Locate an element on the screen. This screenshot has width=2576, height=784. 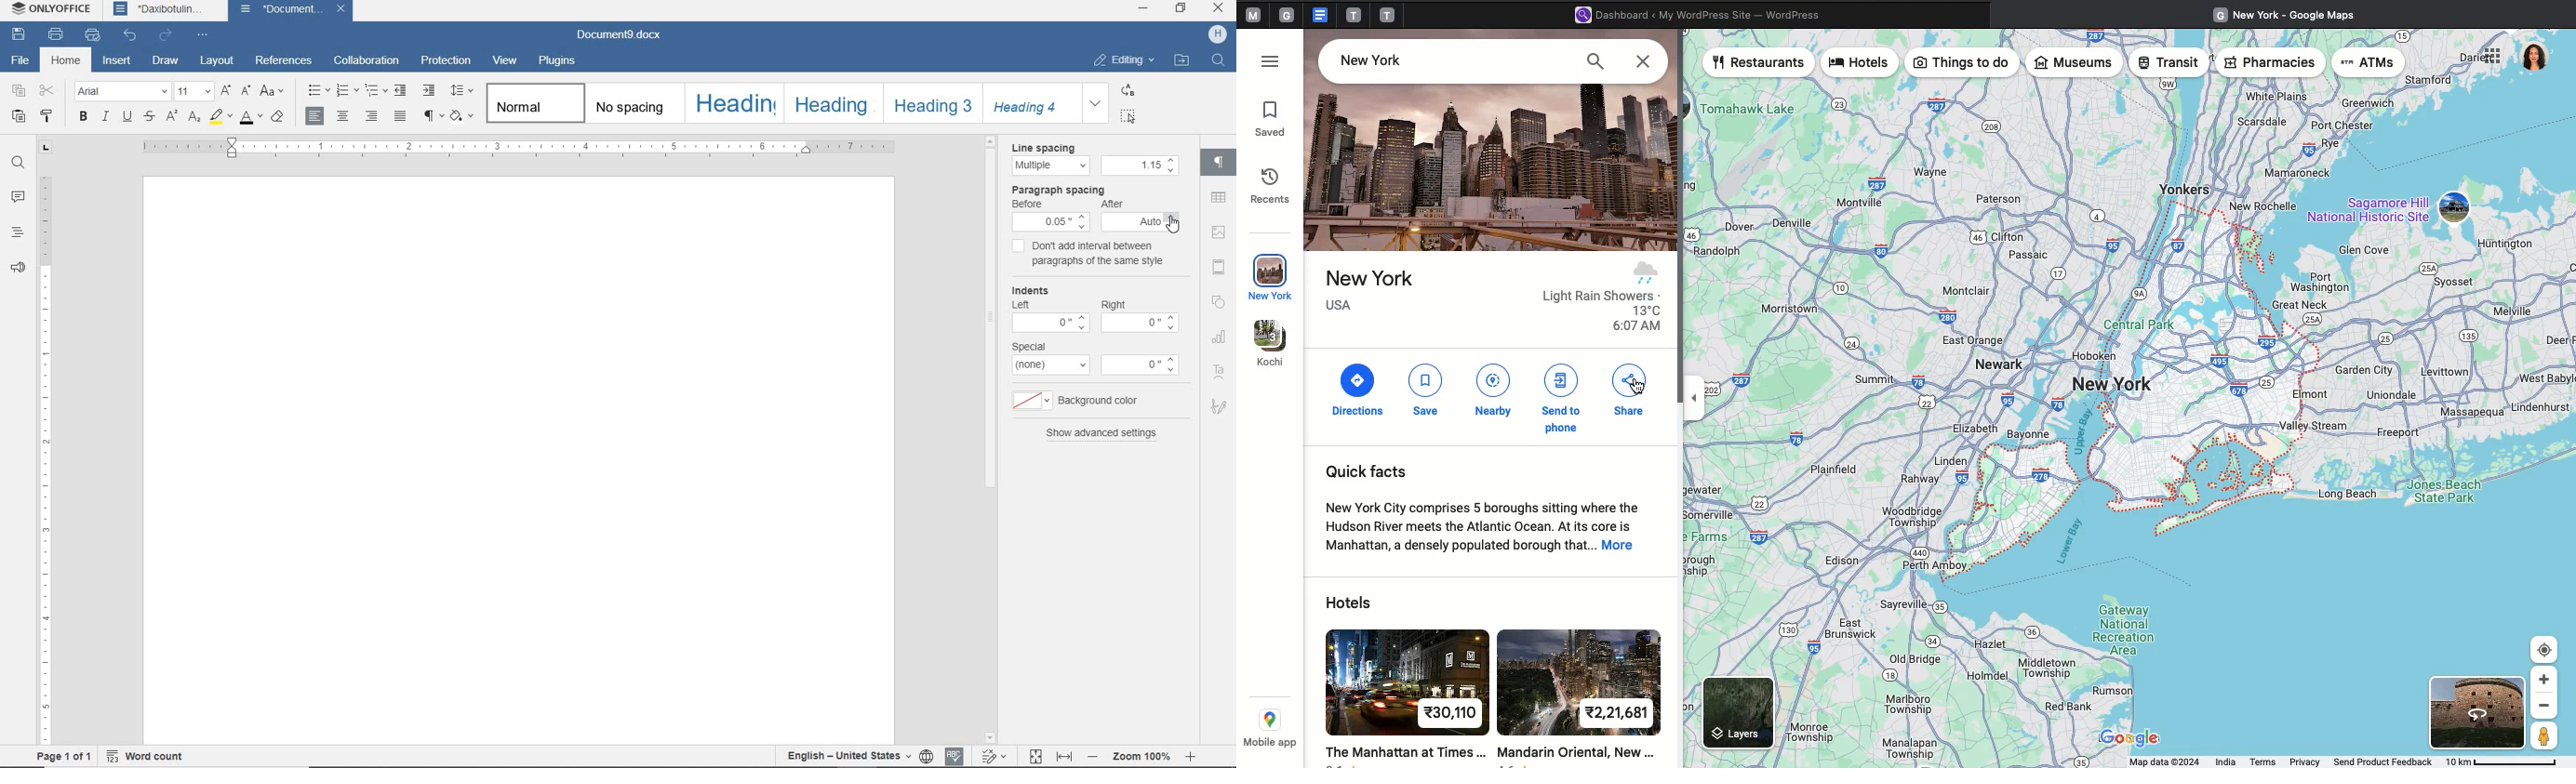
Google maps is located at coordinates (2290, 13).